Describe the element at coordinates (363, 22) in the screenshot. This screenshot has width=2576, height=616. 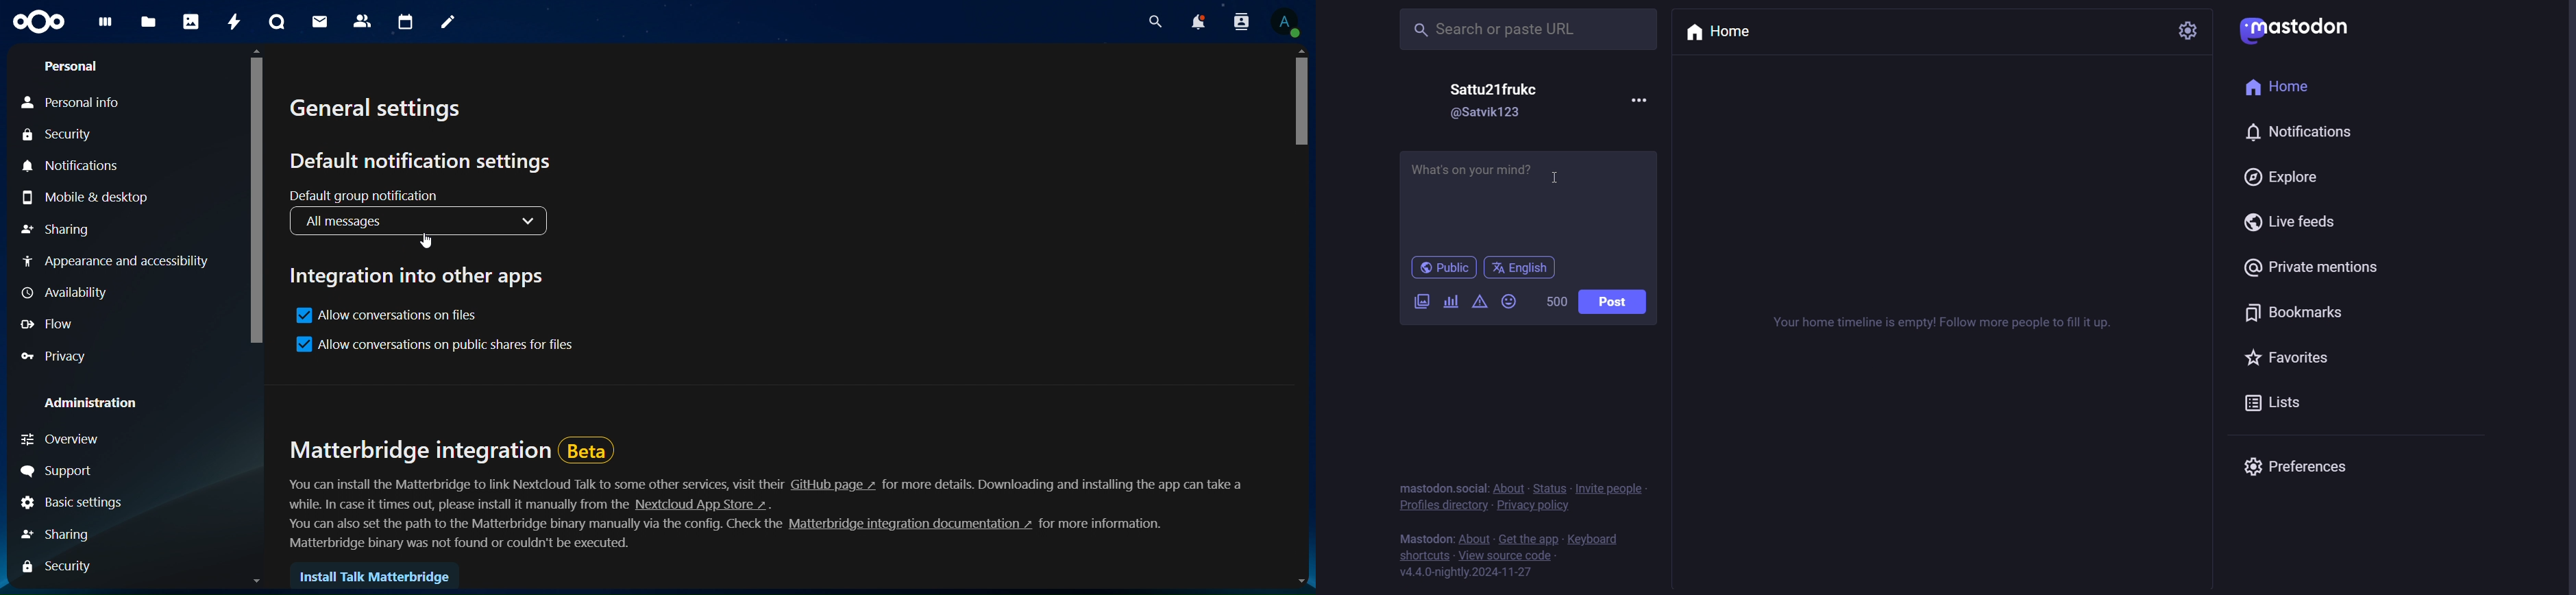
I see `contacts` at that location.